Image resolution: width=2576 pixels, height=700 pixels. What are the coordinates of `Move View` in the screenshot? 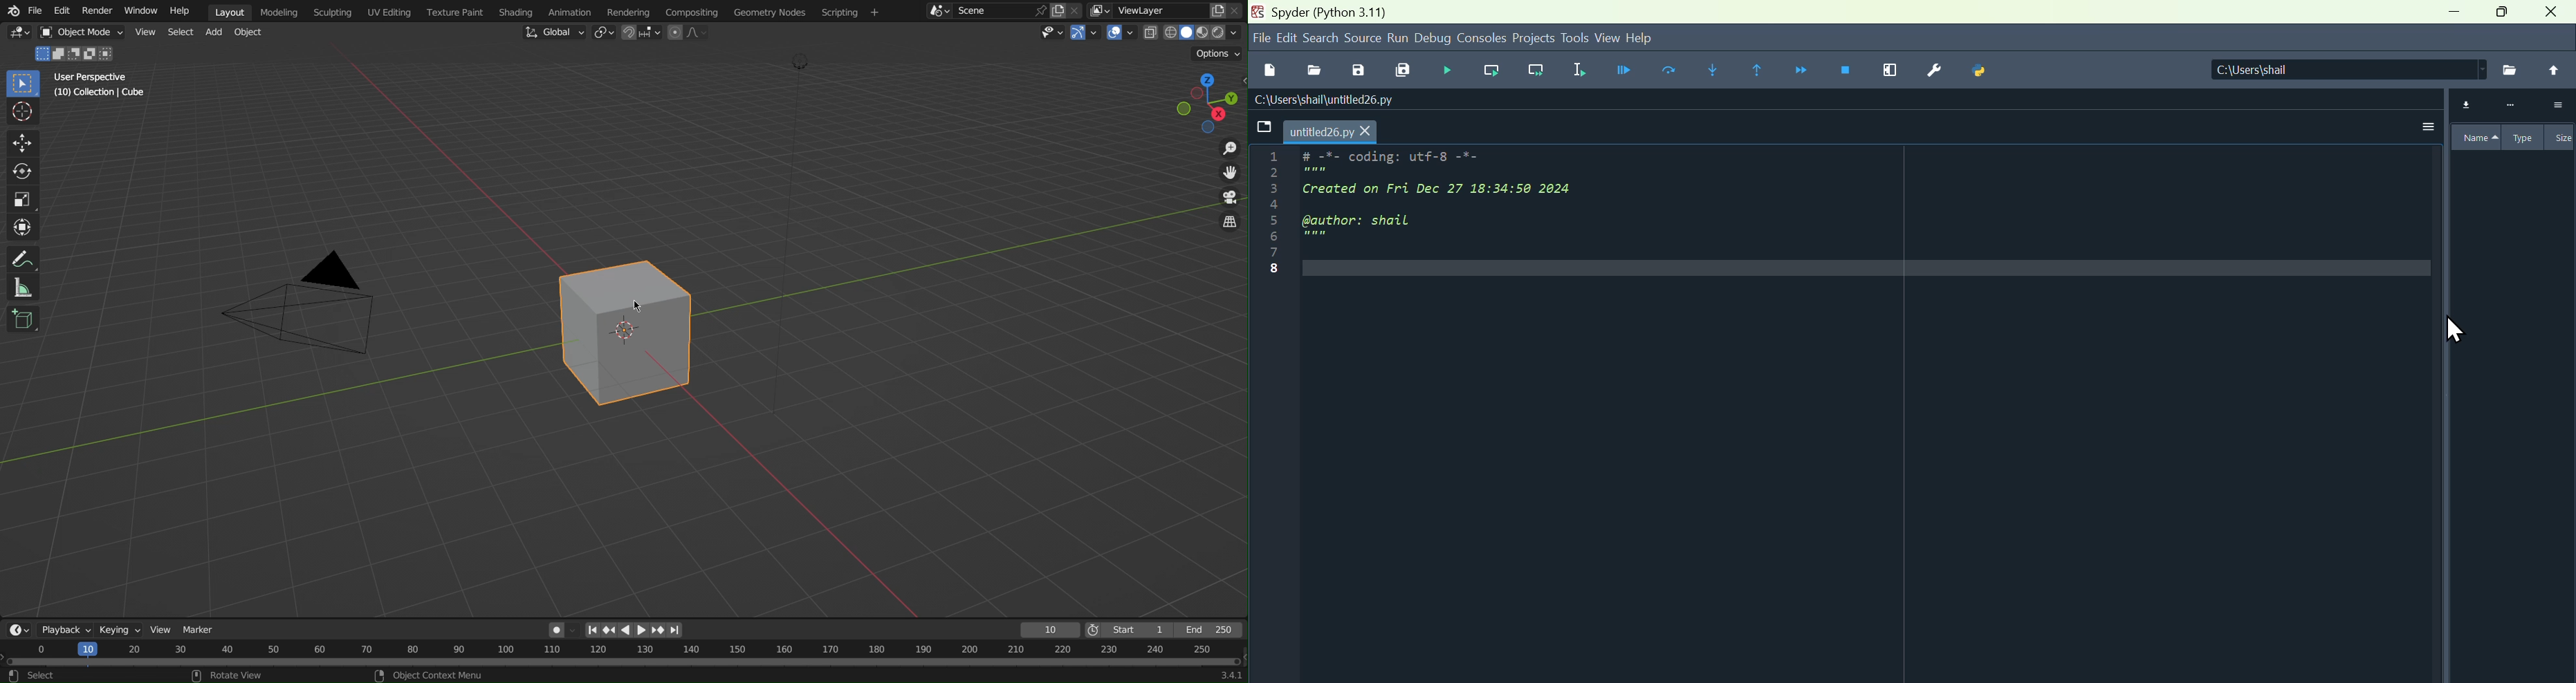 It's located at (1225, 176).